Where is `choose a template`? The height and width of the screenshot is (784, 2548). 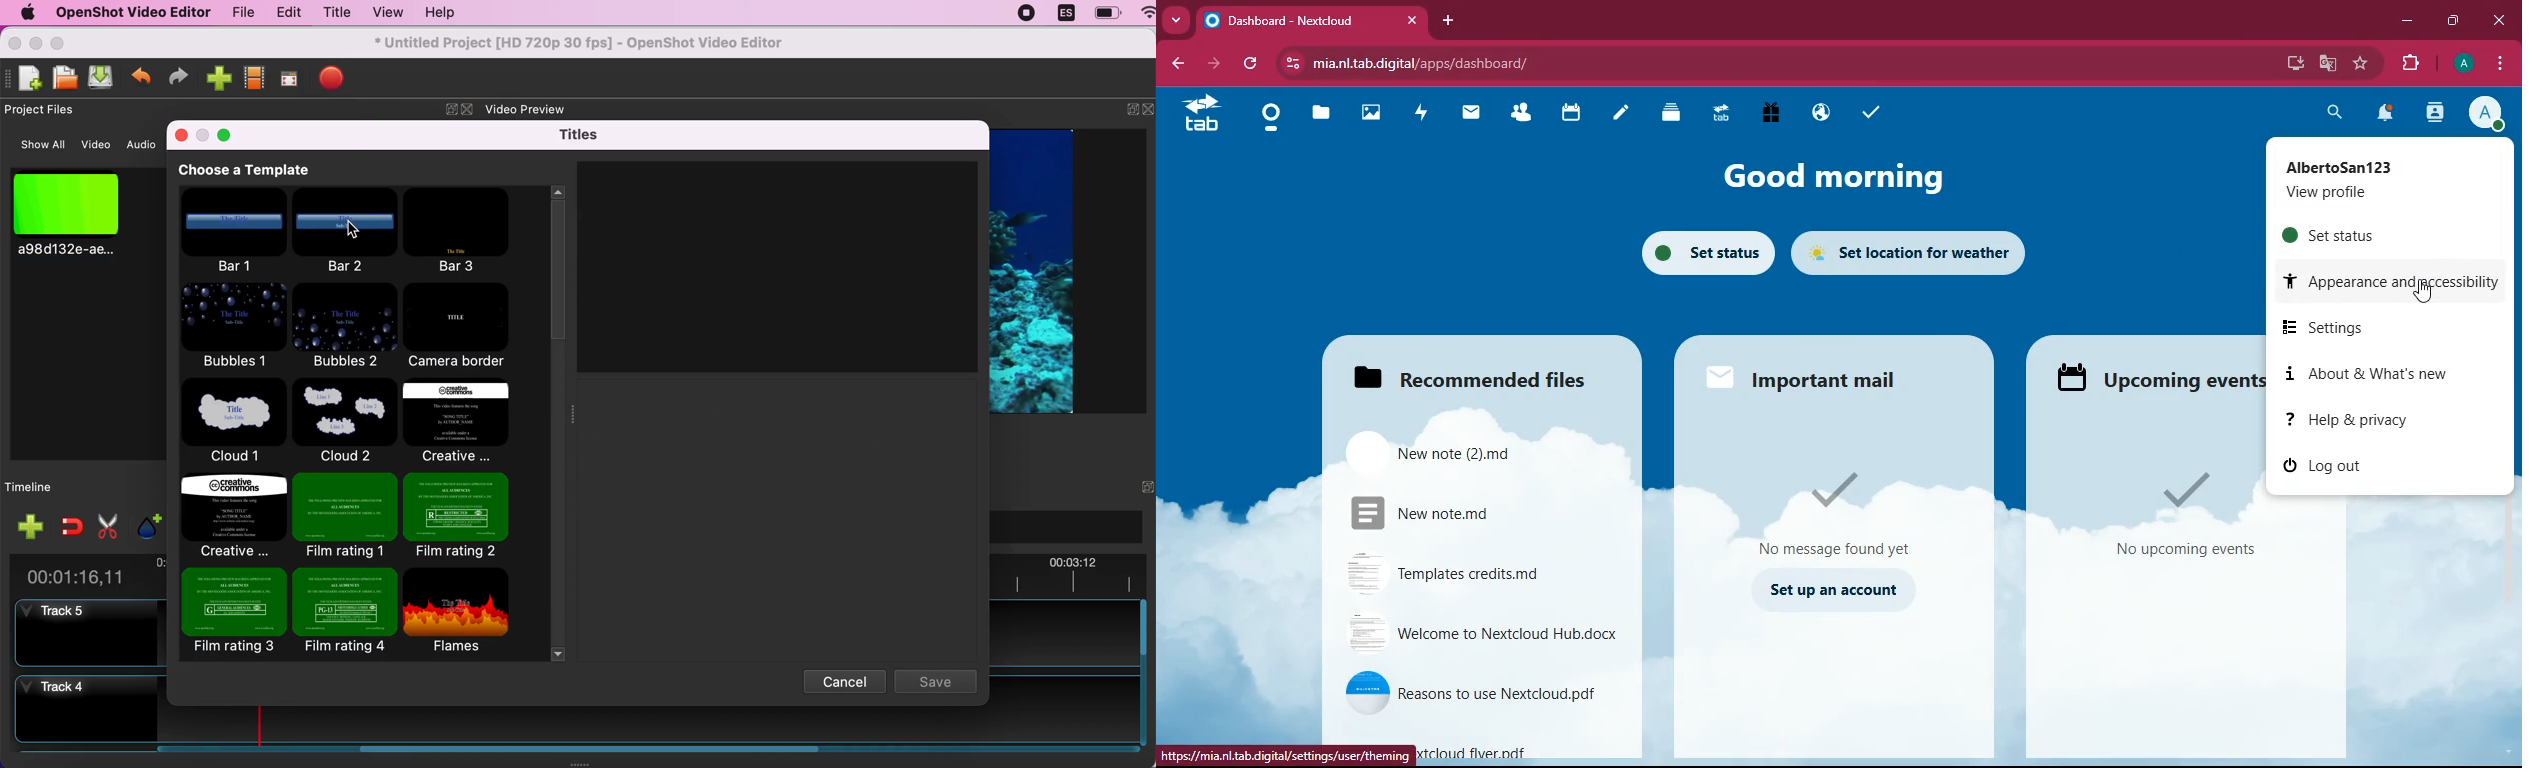 choose a template is located at coordinates (266, 170).